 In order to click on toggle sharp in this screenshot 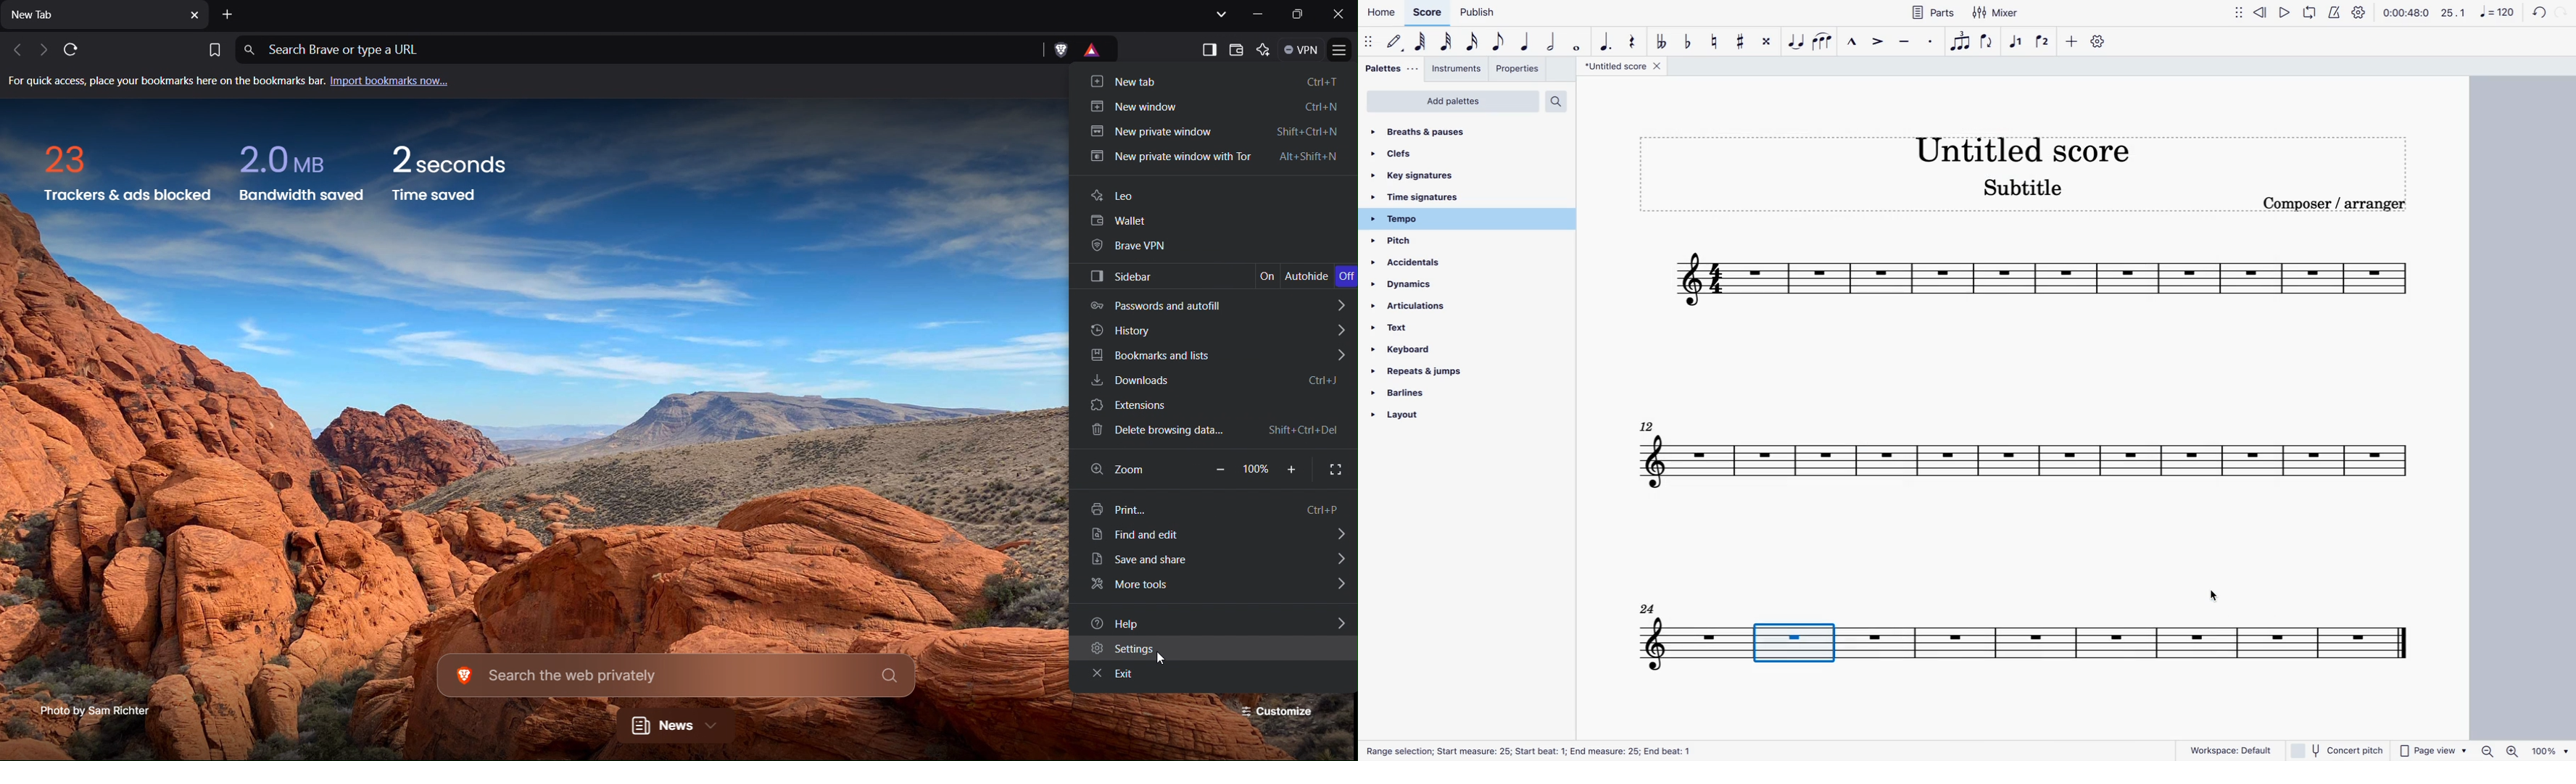, I will do `click(1742, 41)`.